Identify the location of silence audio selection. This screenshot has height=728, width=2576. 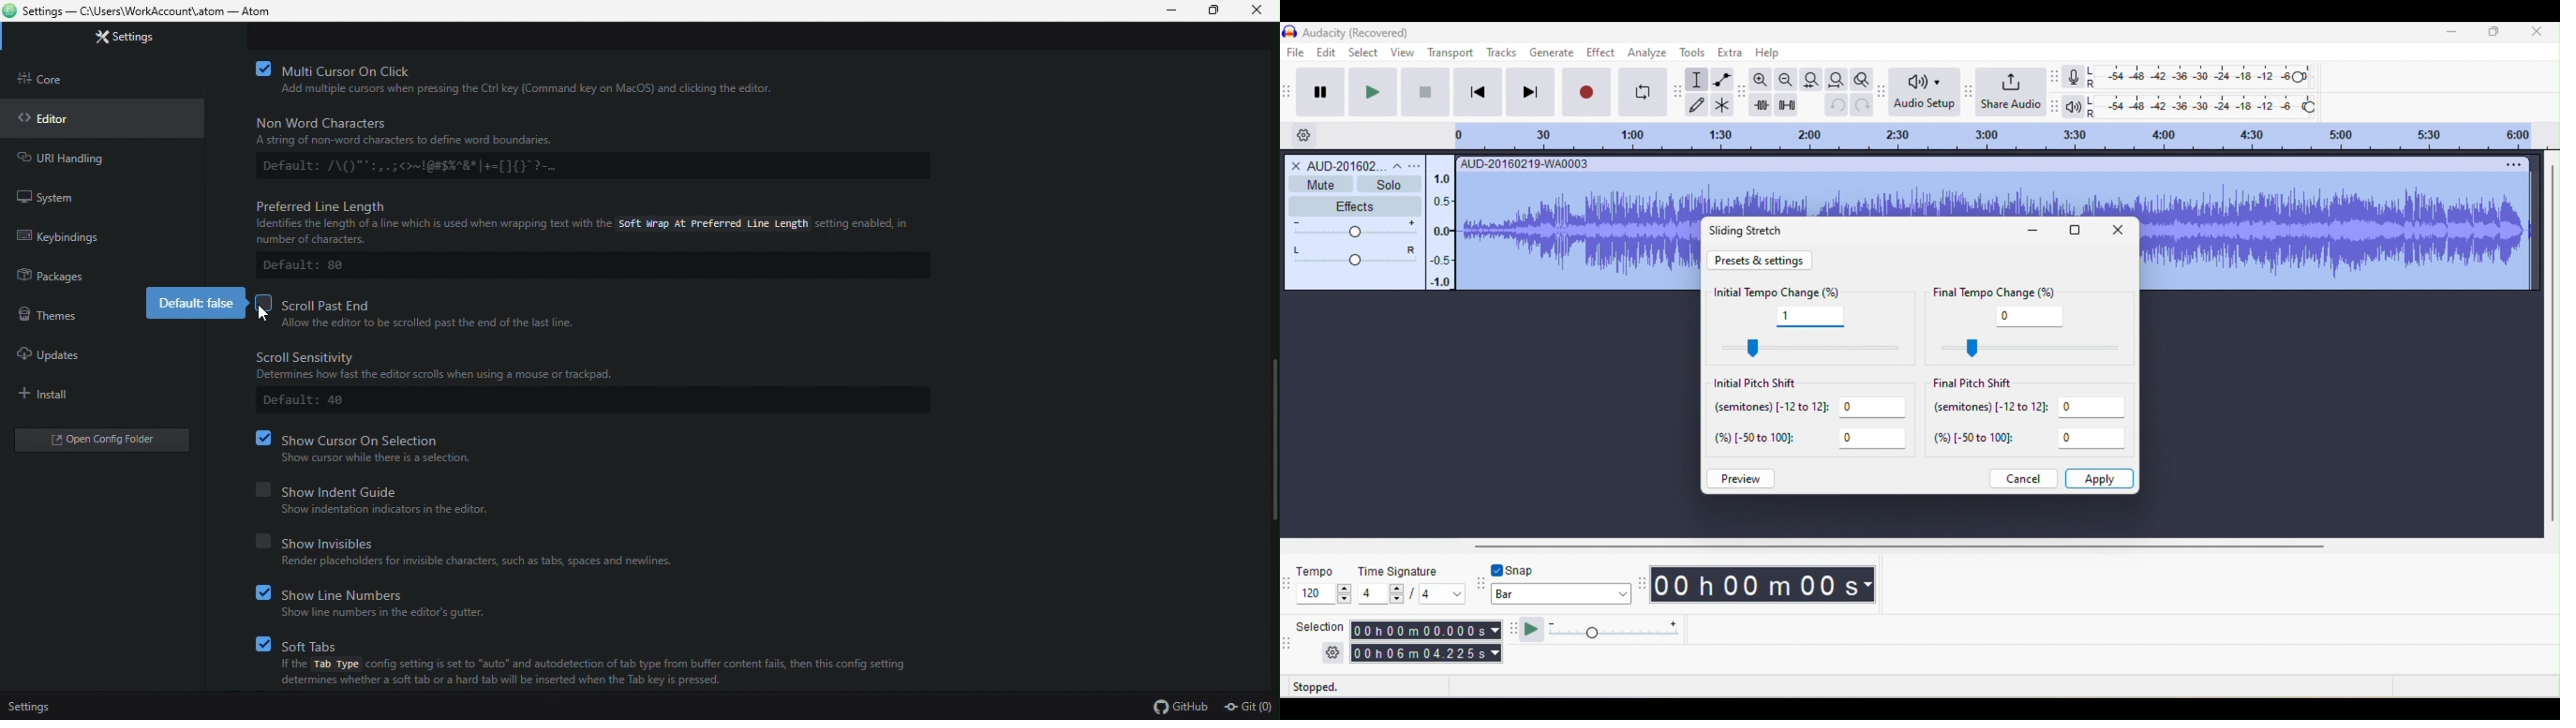
(1786, 105).